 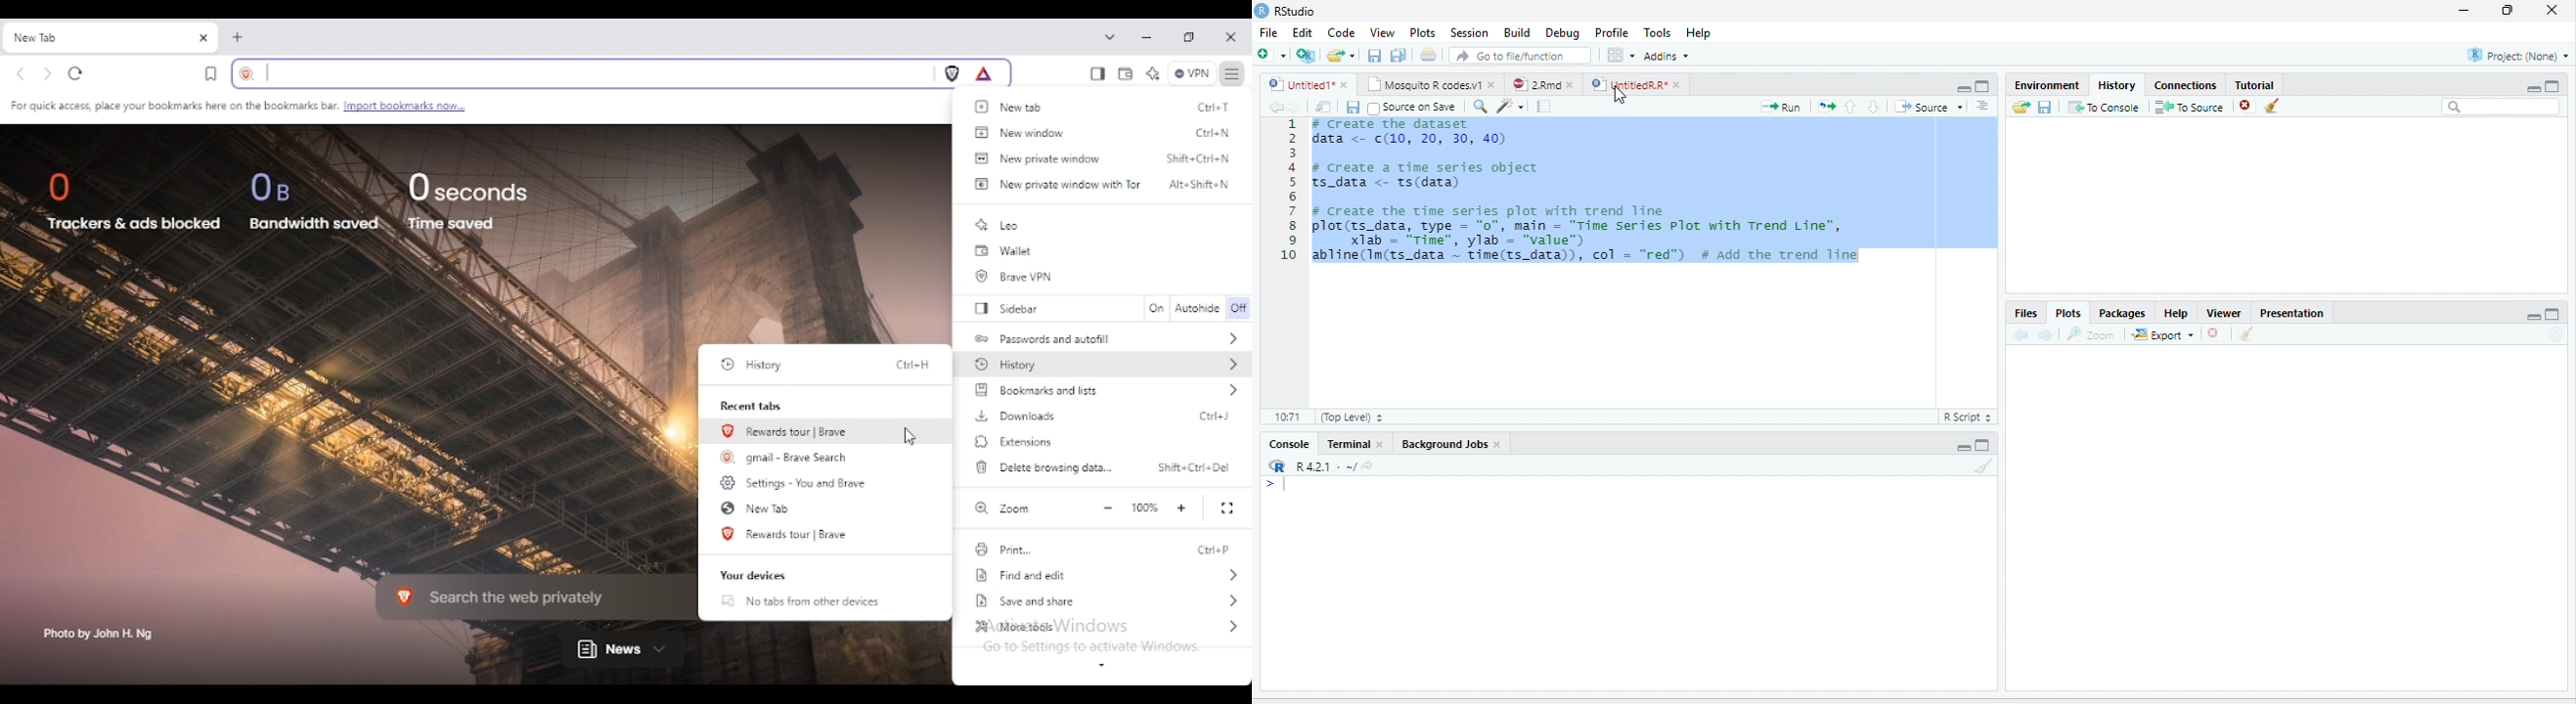 I want to click on close, so click(x=1571, y=84).